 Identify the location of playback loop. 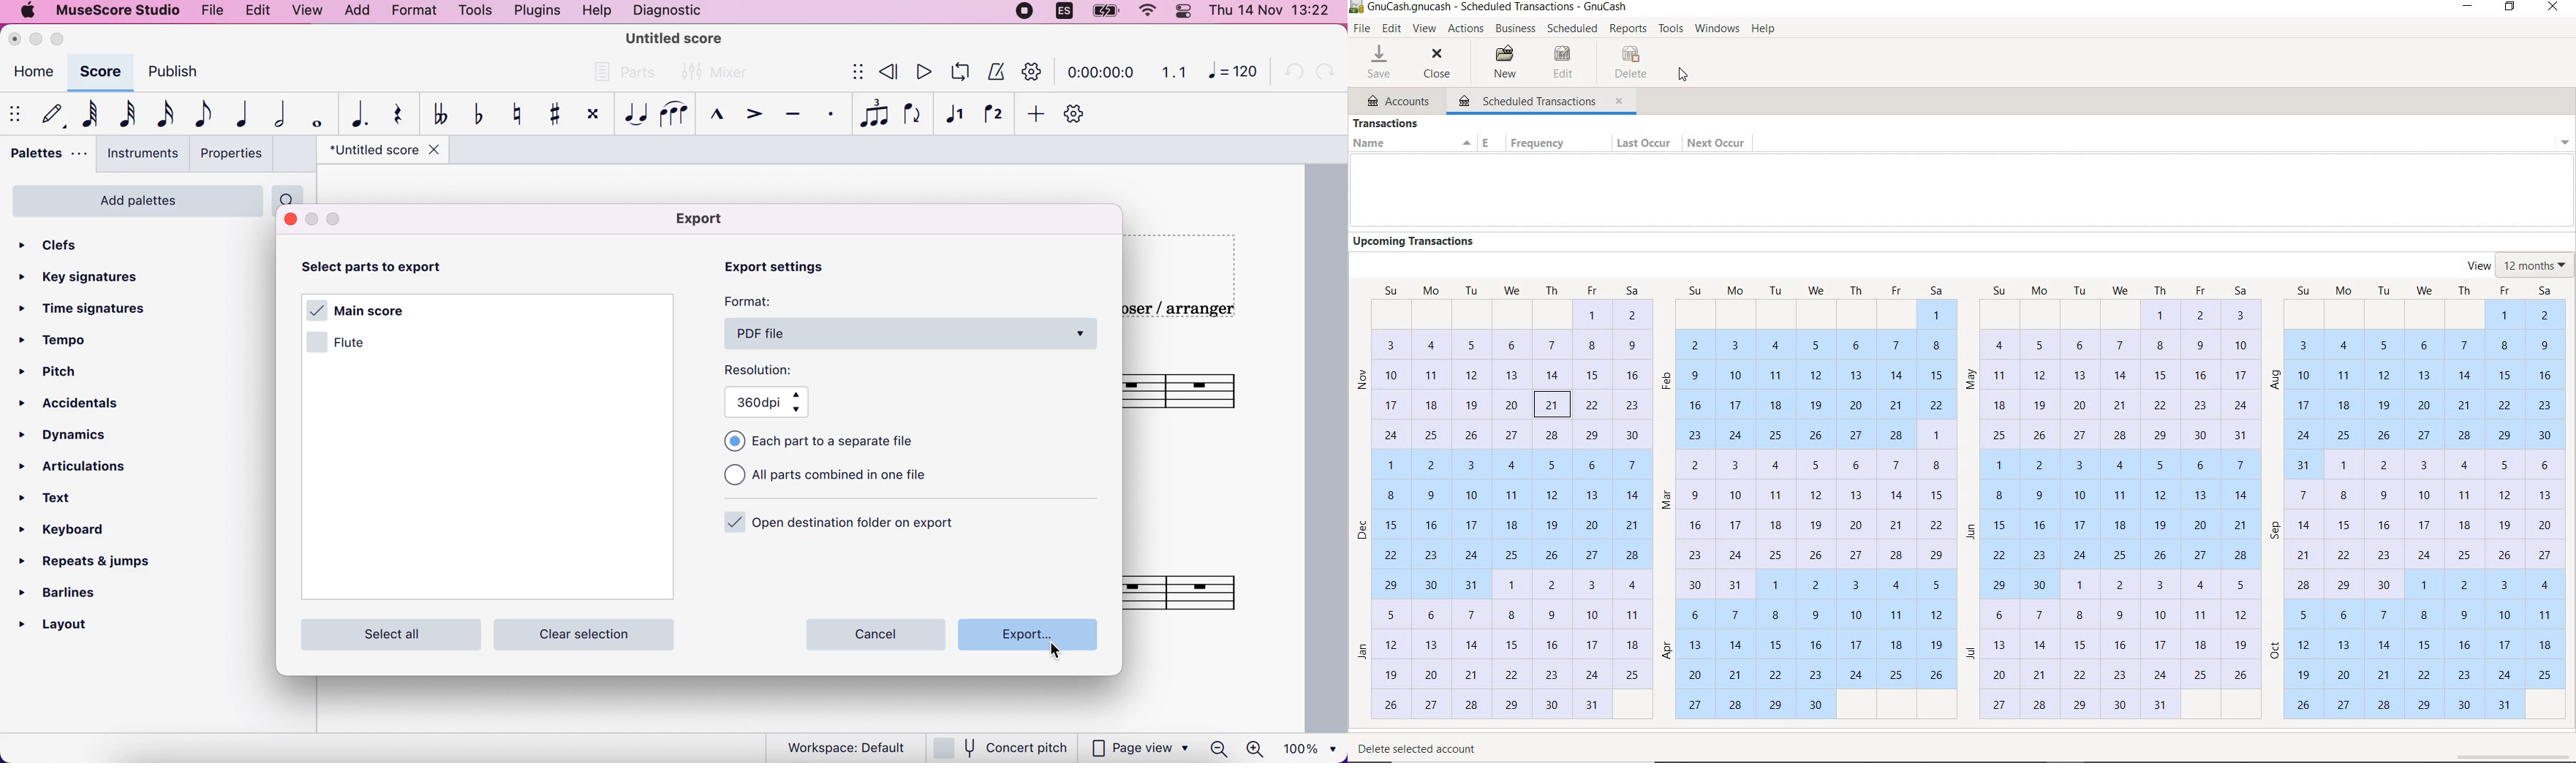
(957, 73).